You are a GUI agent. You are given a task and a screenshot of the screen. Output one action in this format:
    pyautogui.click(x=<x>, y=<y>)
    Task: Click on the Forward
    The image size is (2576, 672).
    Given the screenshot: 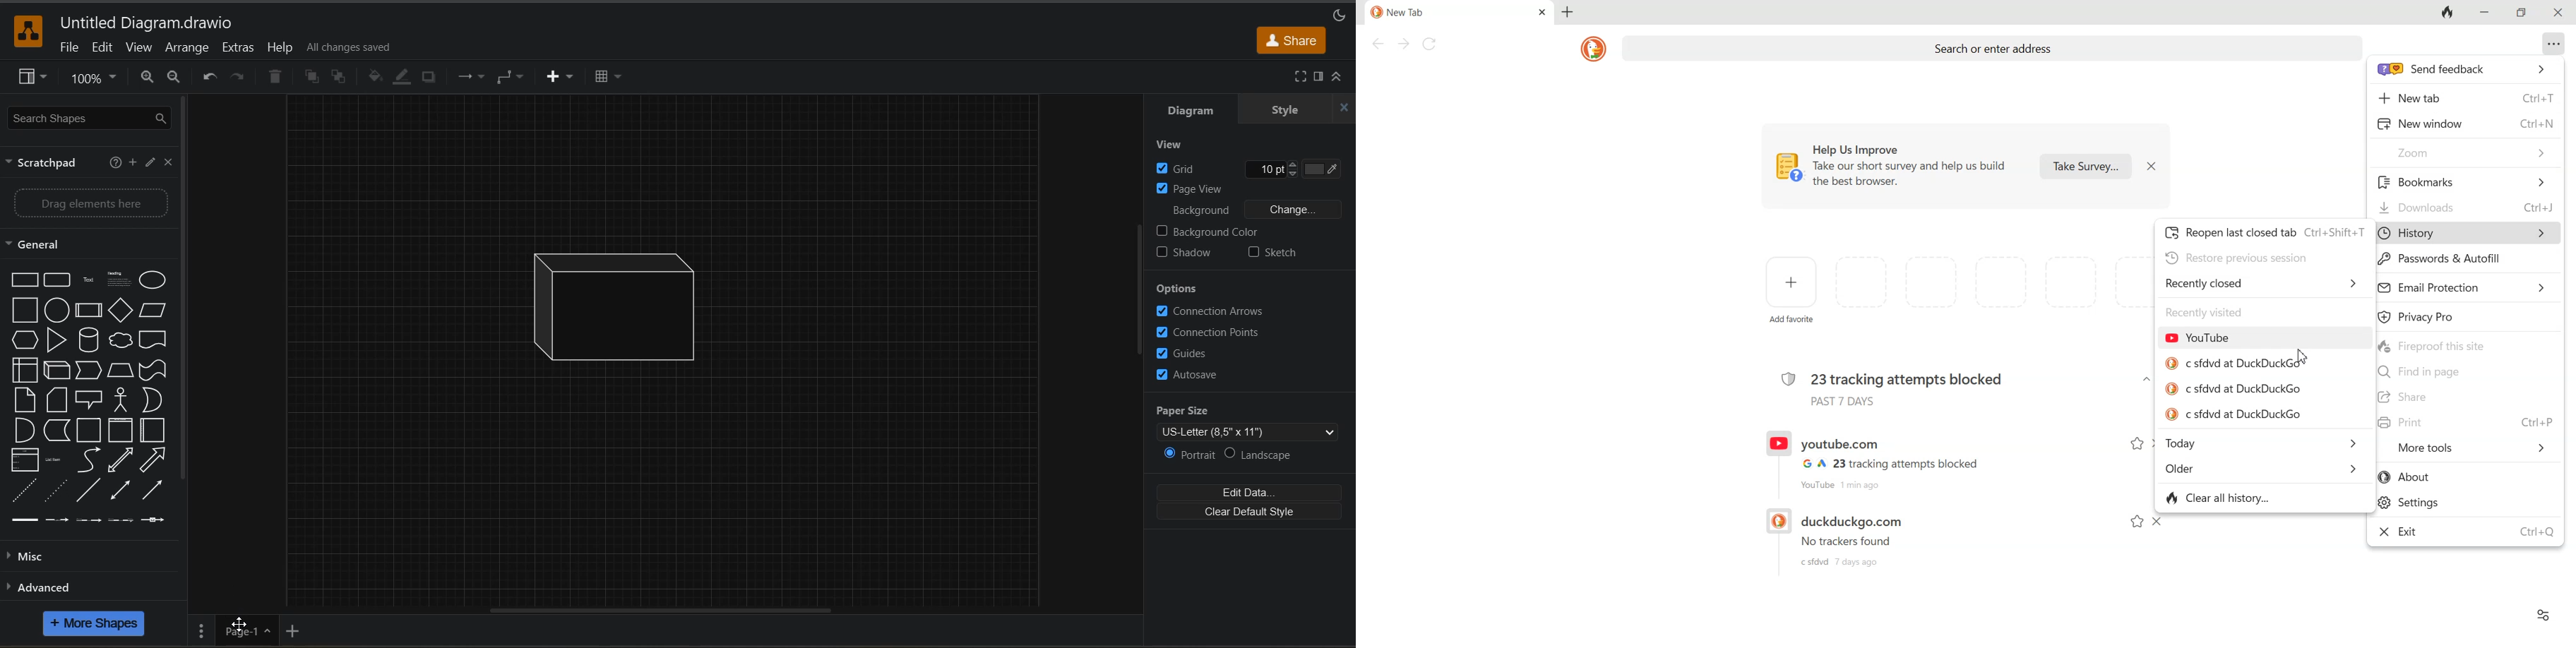 What is the action you would take?
    pyautogui.click(x=1402, y=44)
    